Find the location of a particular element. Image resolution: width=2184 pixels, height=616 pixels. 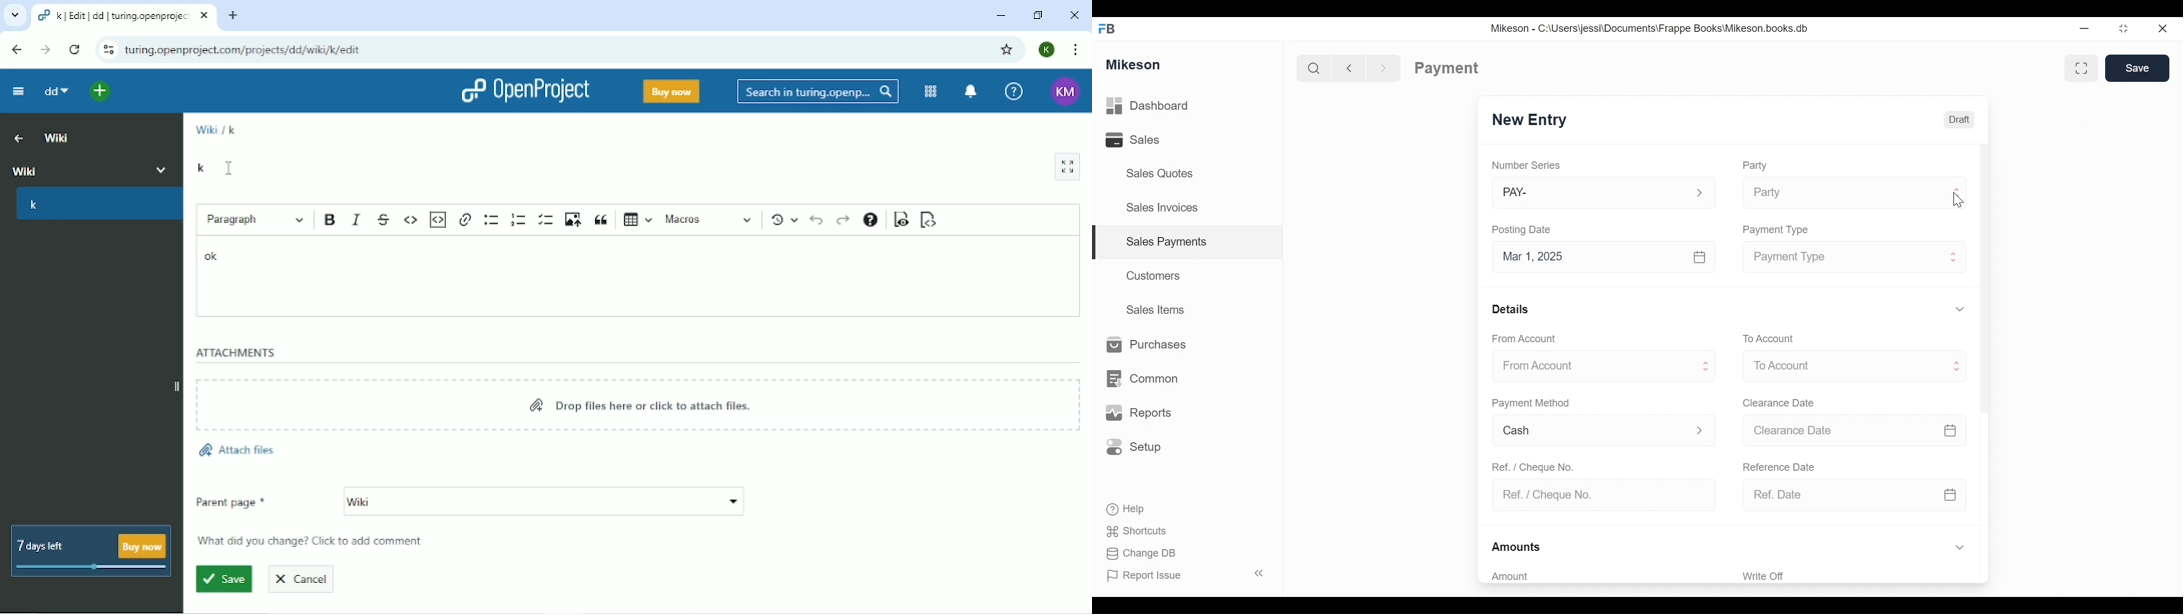

Draft is located at coordinates (1961, 119).